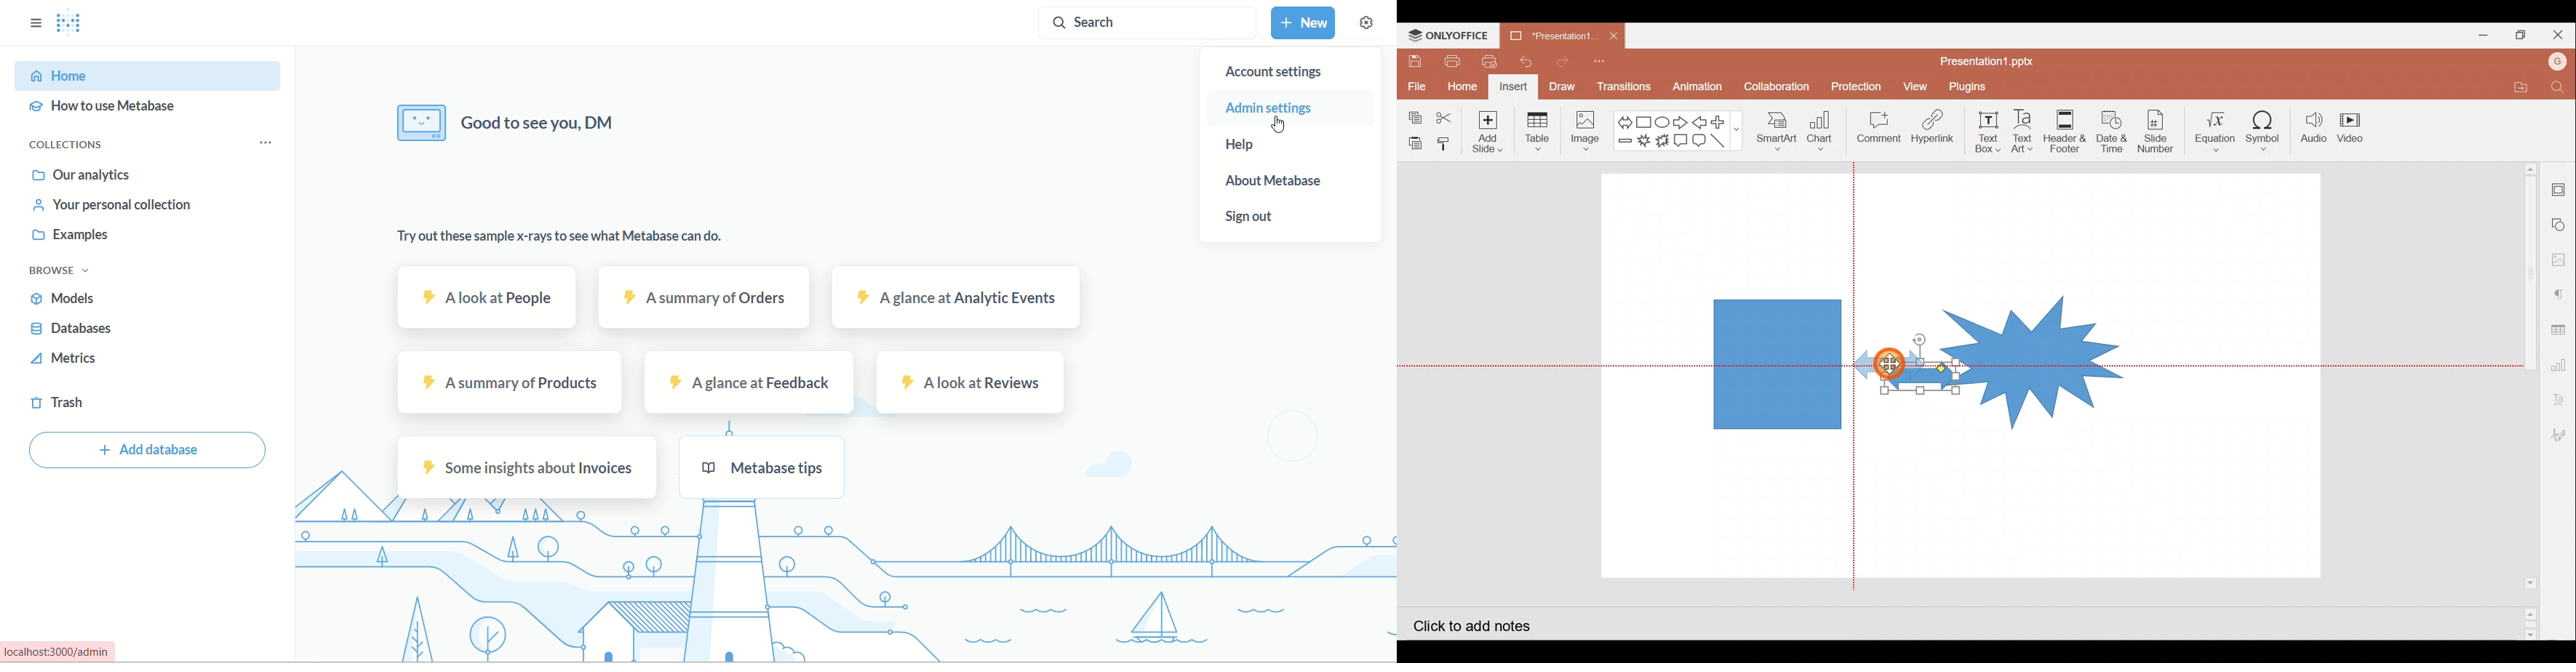 Image resolution: width=2576 pixels, height=672 pixels. What do you see at coordinates (1698, 87) in the screenshot?
I see `Animation` at bounding box center [1698, 87].